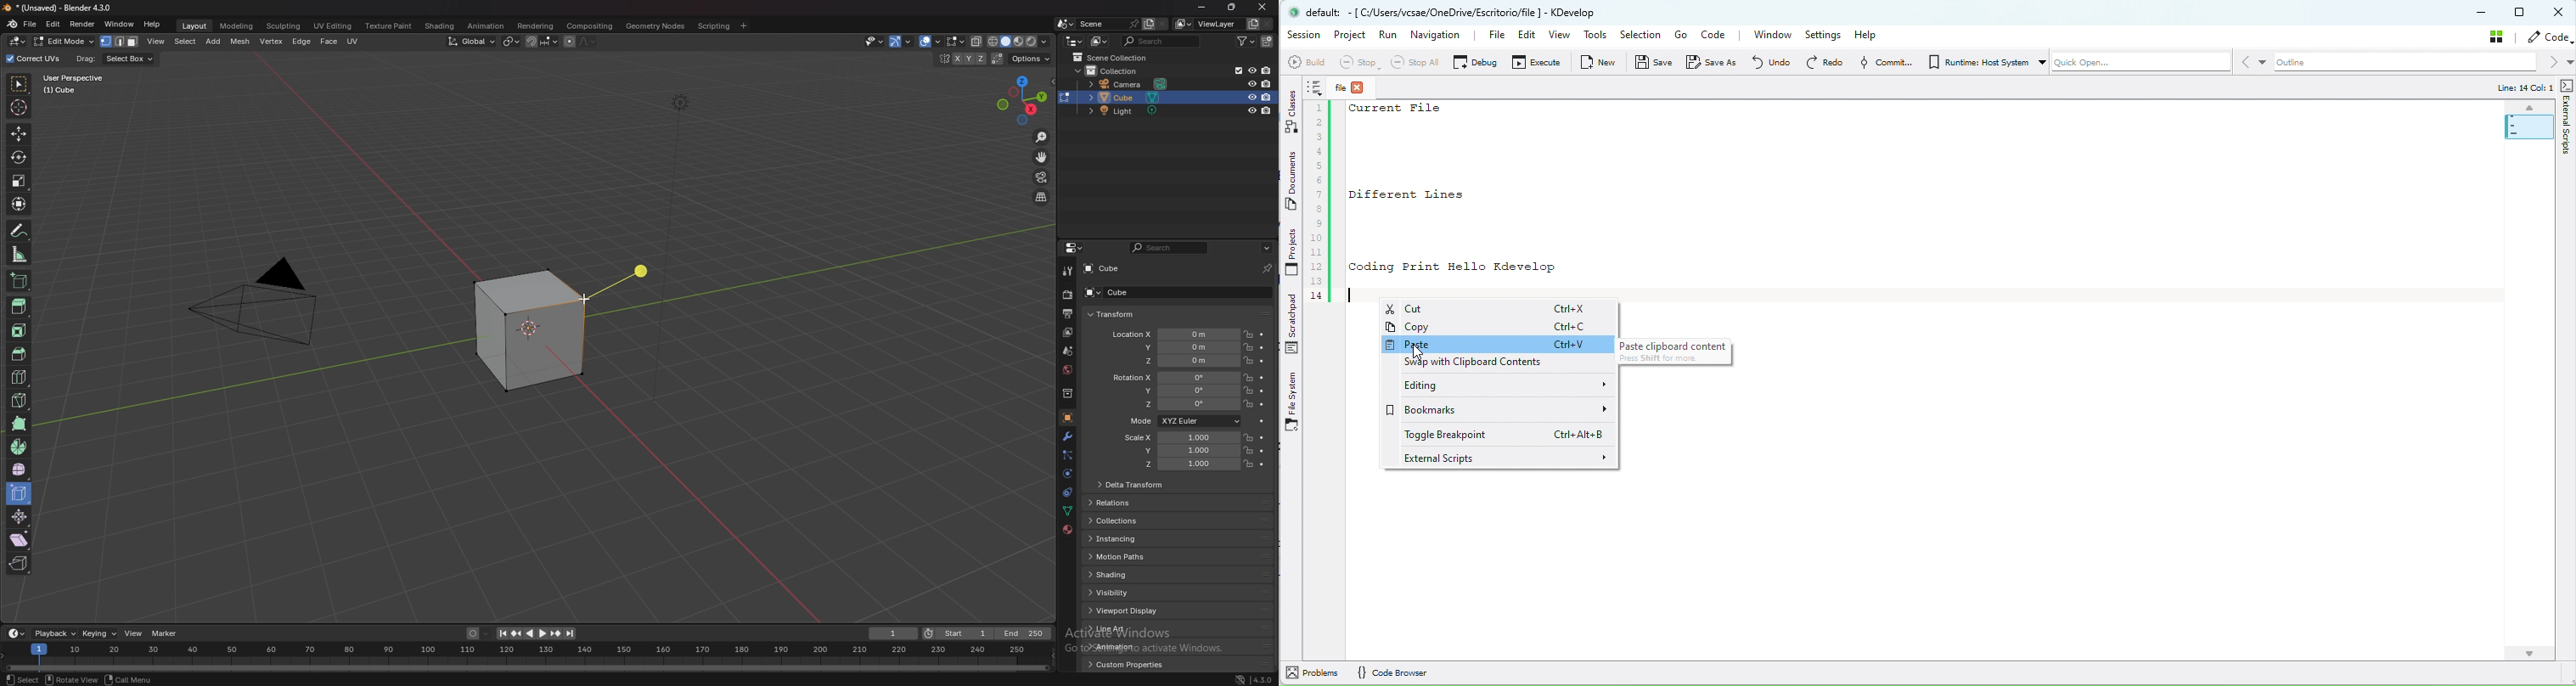 The width and height of the screenshot is (2576, 700). What do you see at coordinates (1399, 110) in the screenshot?
I see `Current File` at bounding box center [1399, 110].